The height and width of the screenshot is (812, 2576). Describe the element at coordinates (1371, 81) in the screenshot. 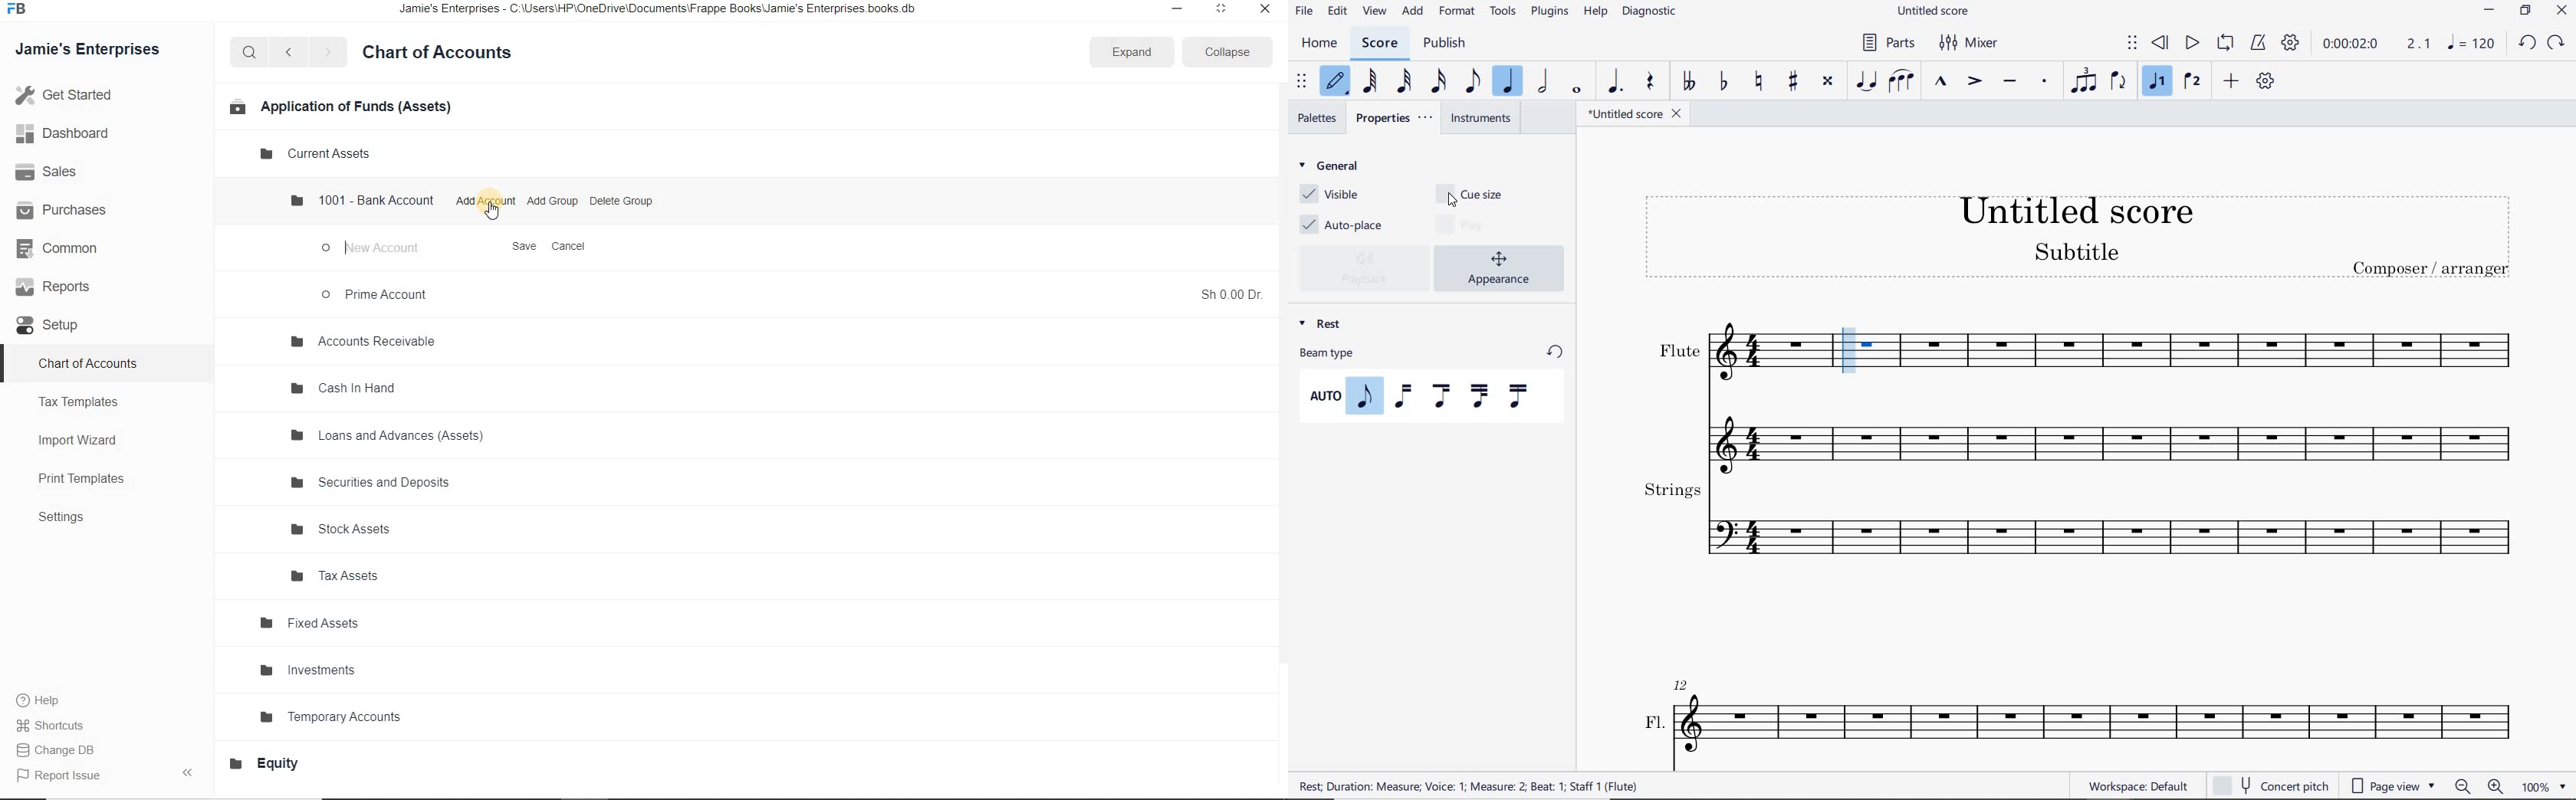

I see `64TH NOTE` at that location.